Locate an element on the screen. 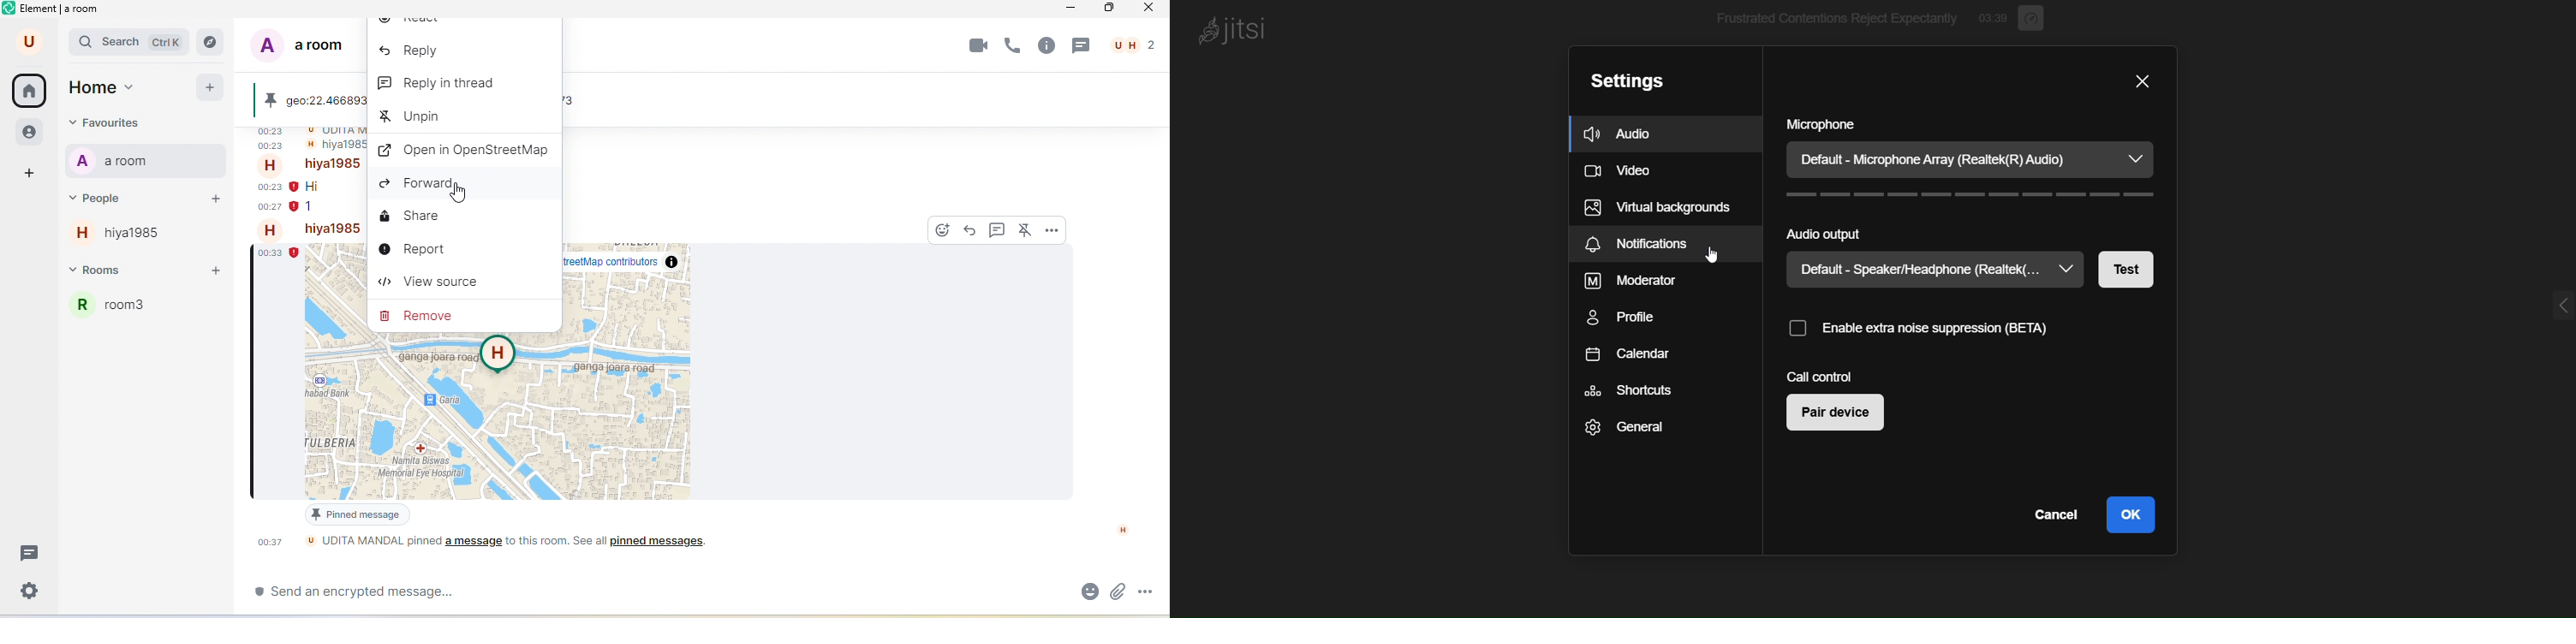  minimize is located at coordinates (1072, 10).